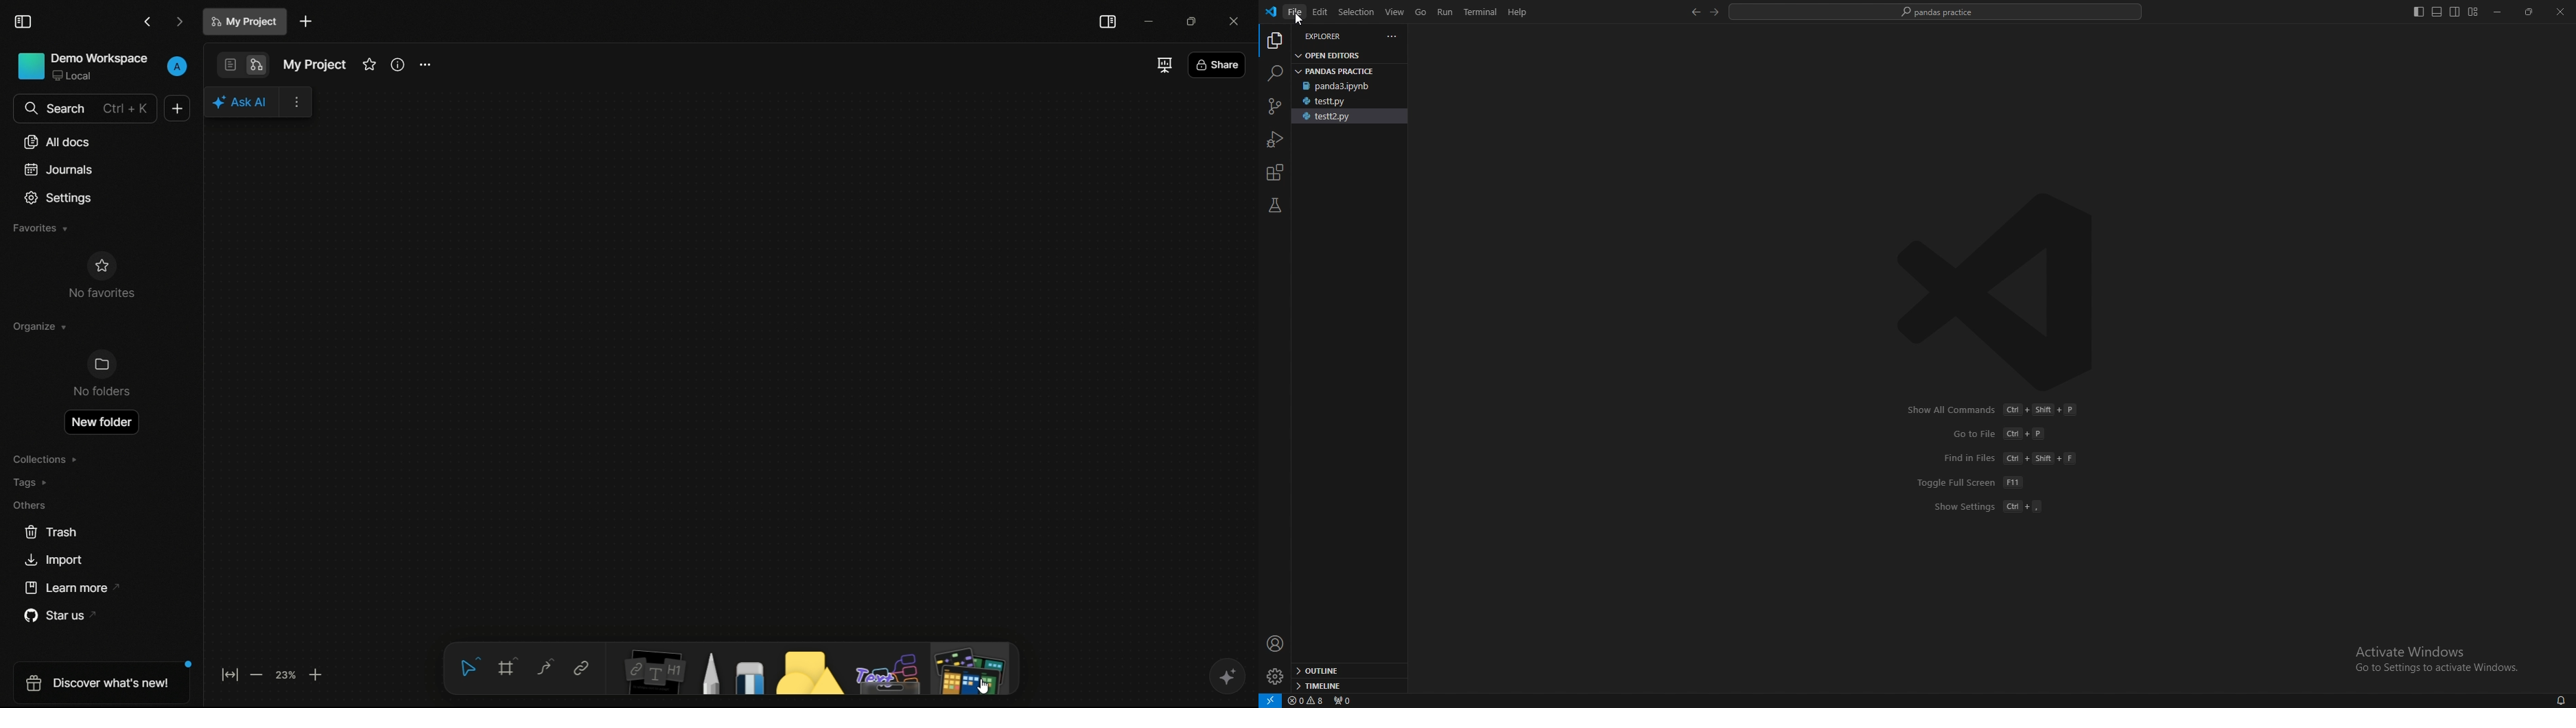 Image resolution: width=2576 pixels, height=728 pixels. Describe the element at coordinates (39, 228) in the screenshot. I see `favorites` at that location.